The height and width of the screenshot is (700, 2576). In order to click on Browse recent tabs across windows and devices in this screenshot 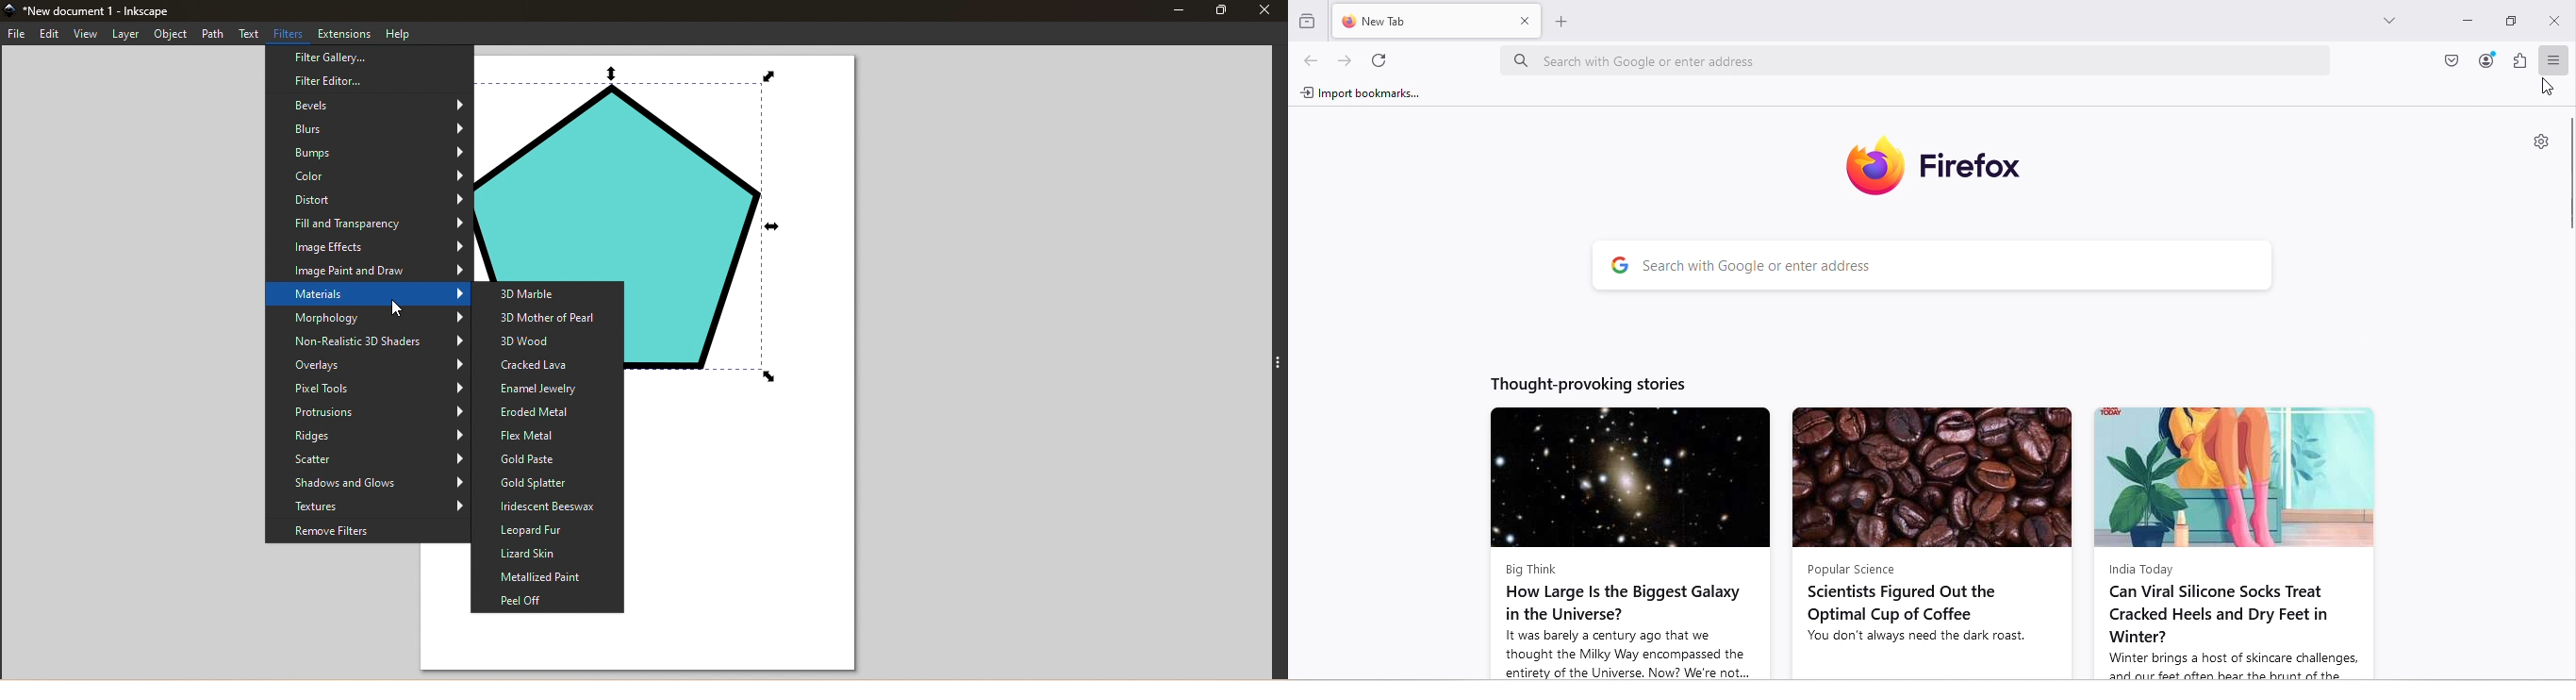, I will do `click(1311, 23)`.